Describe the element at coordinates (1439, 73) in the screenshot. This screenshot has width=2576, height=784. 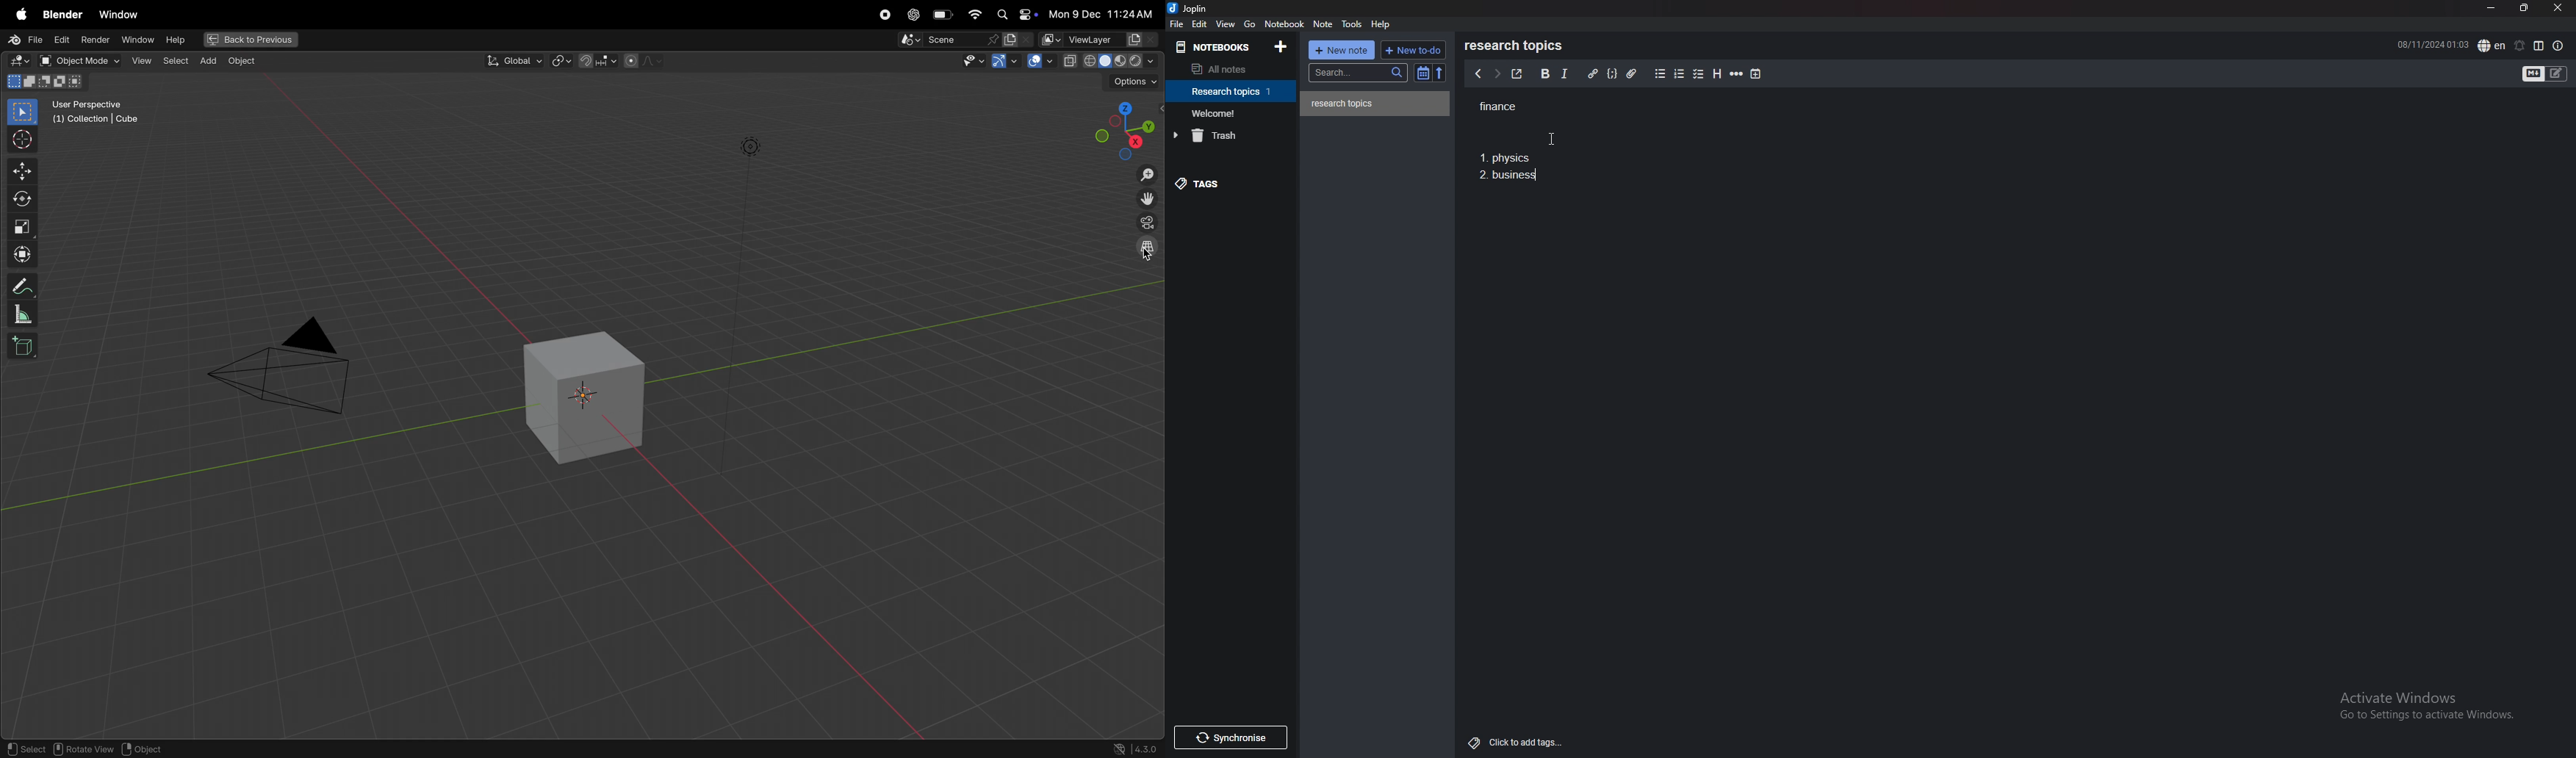
I see `reverse sort order` at that location.